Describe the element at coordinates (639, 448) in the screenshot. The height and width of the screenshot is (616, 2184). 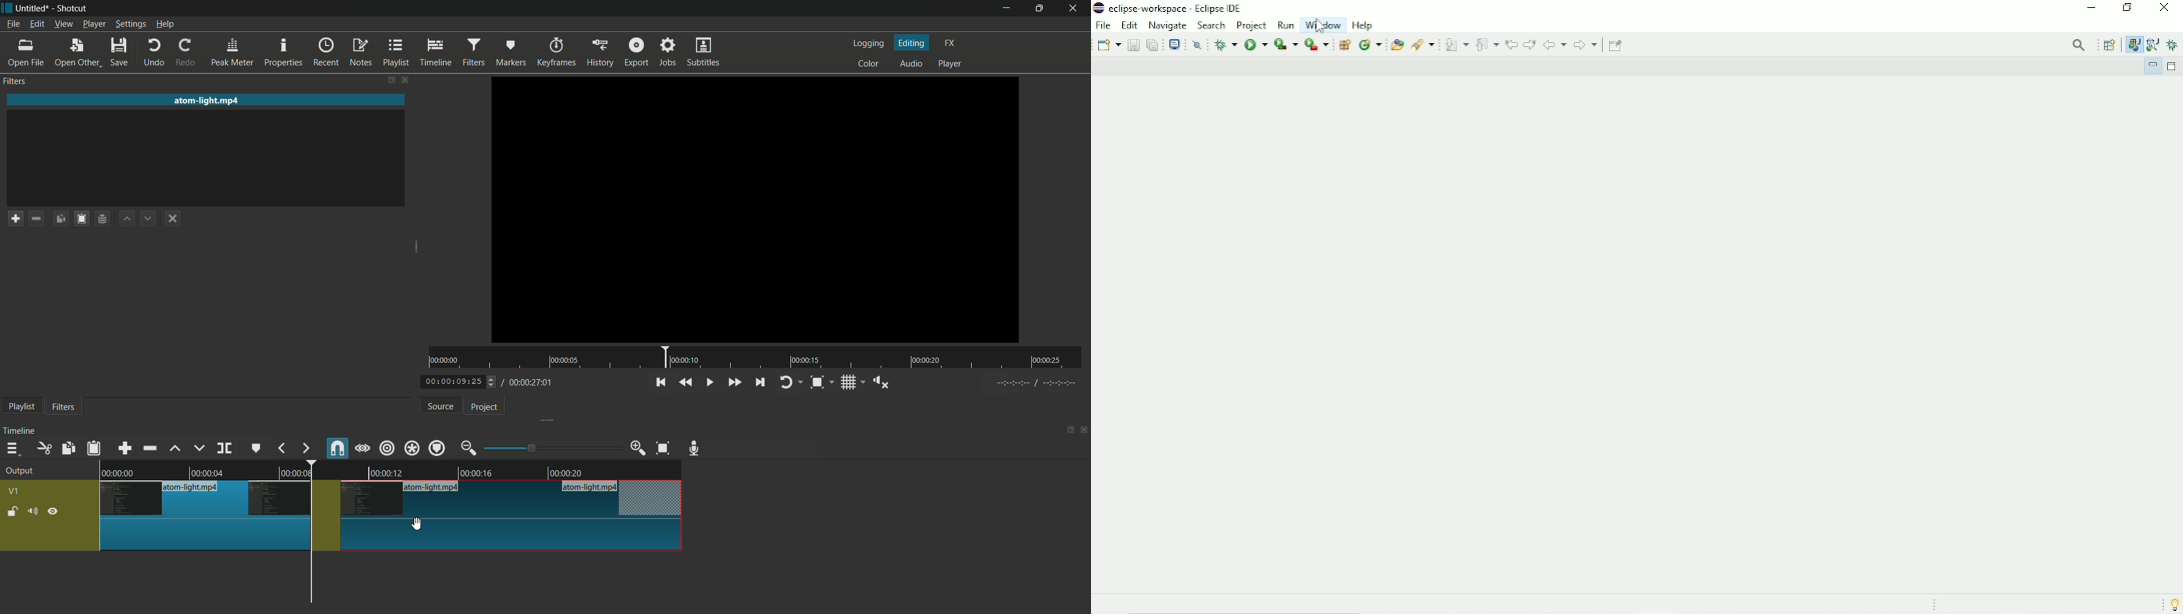
I see `zoom in` at that location.